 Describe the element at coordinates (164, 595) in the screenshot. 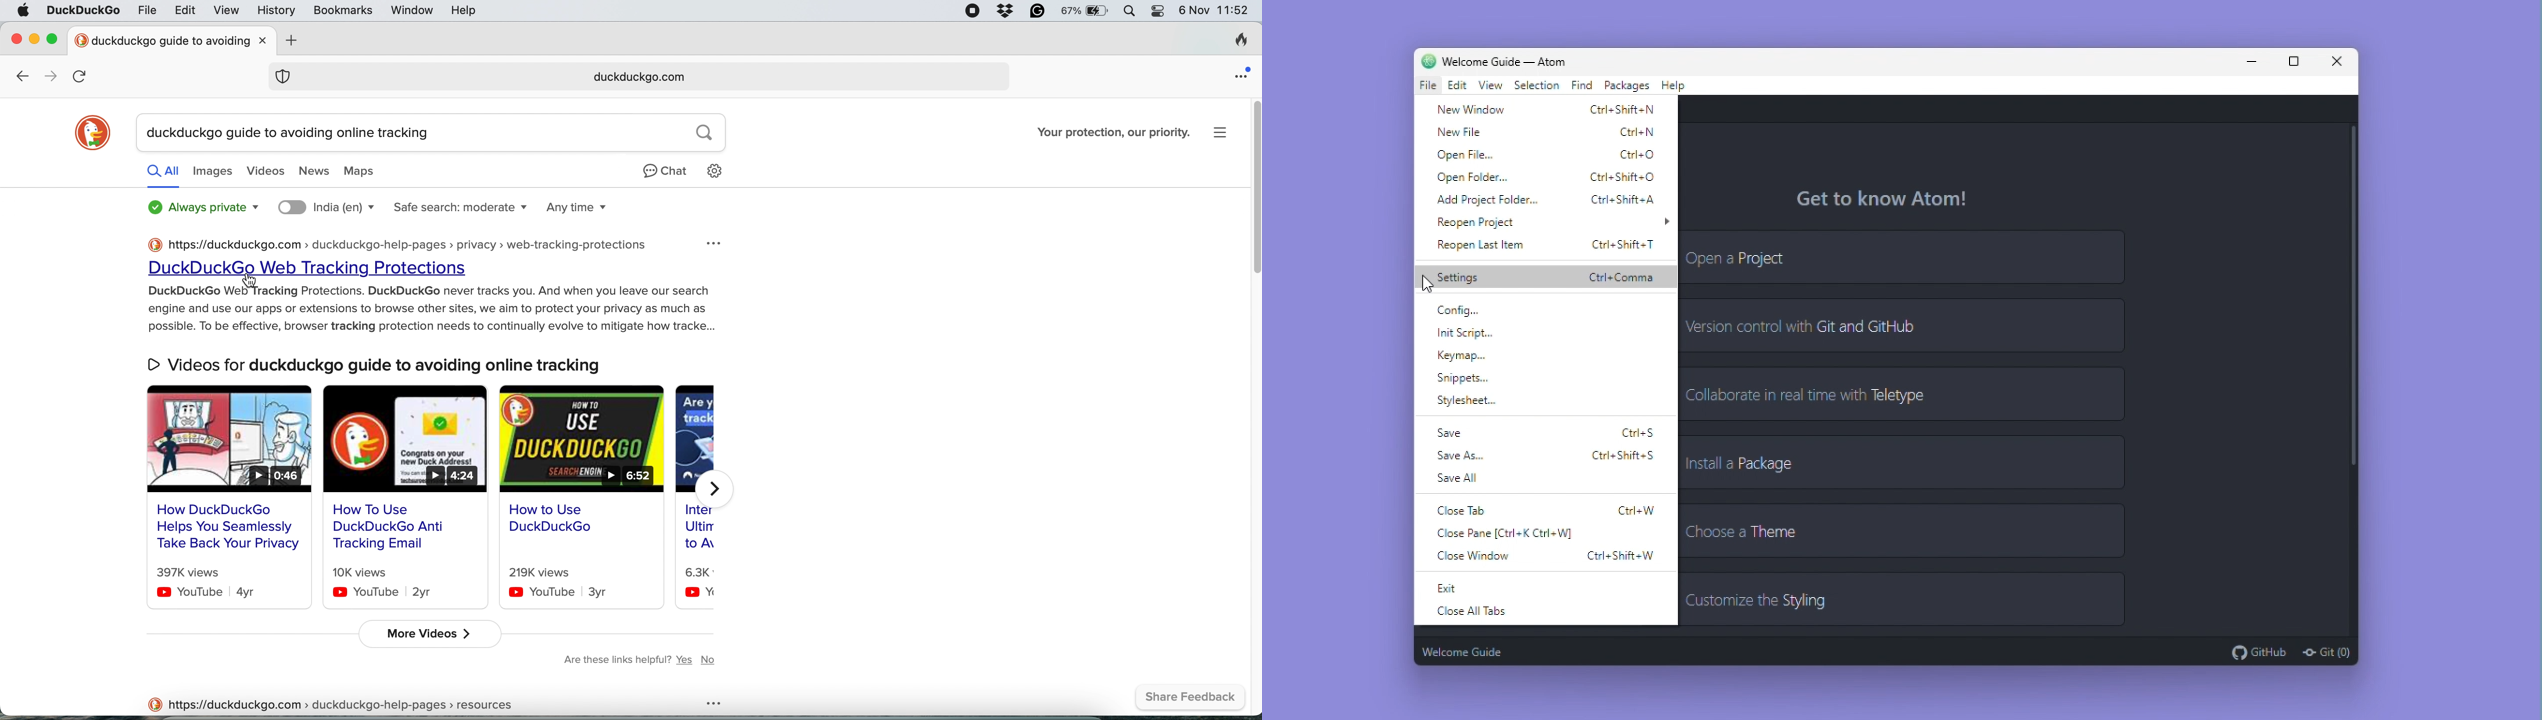

I see `youtube` at that location.